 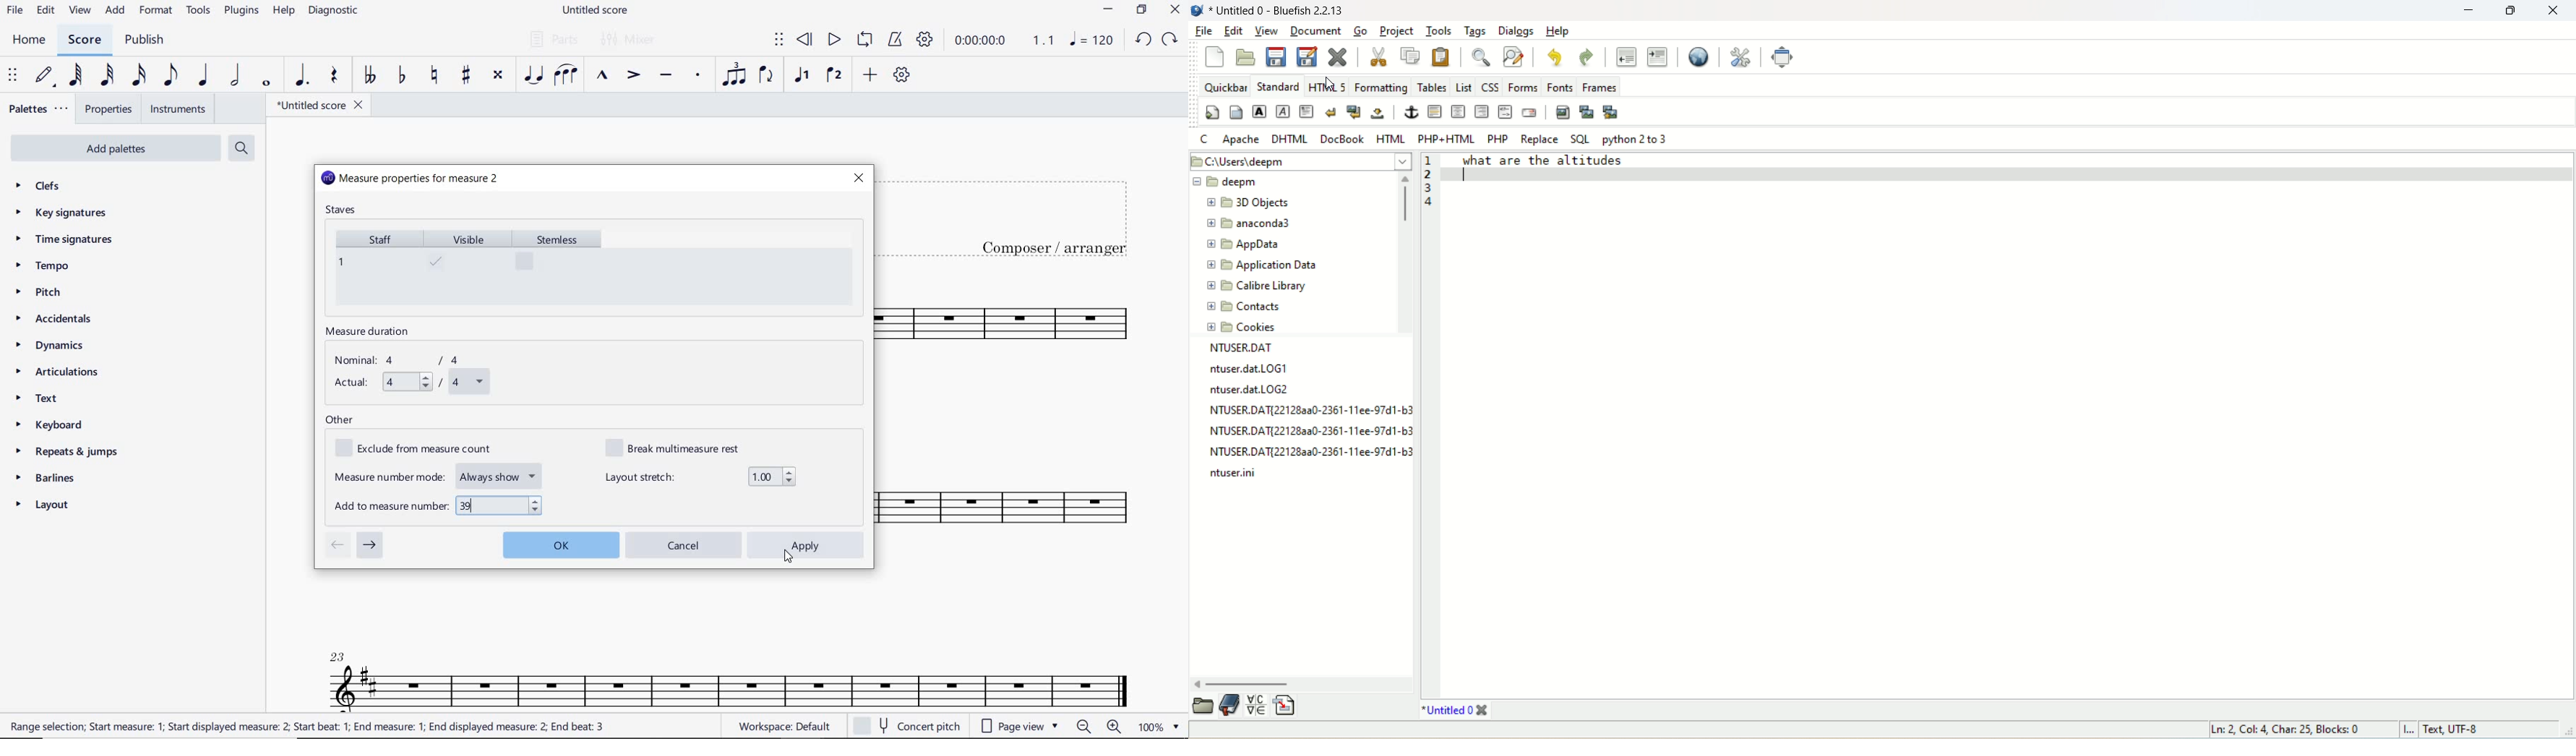 What do you see at coordinates (265, 83) in the screenshot?
I see `WHOLE NOTE` at bounding box center [265, 83].